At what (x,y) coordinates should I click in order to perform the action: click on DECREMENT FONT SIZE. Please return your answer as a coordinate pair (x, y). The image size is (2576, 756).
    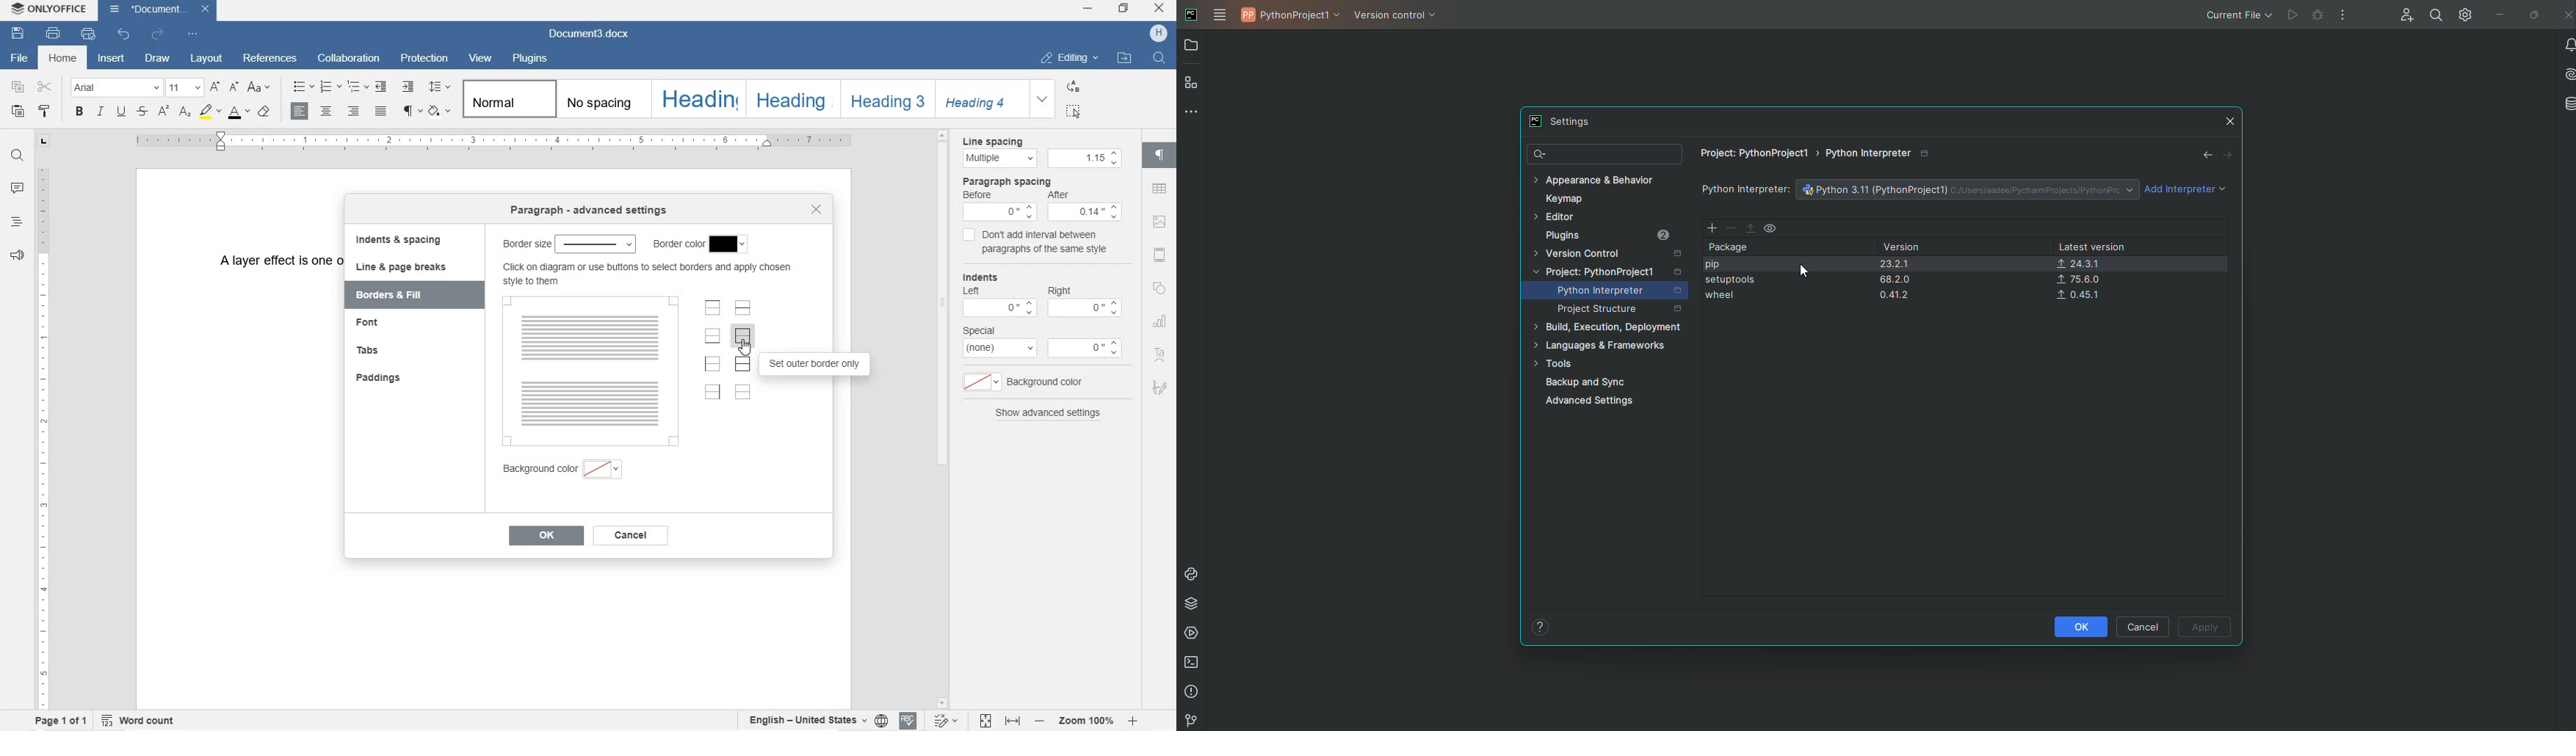
    Looking at the image, I should click on (233, 88).